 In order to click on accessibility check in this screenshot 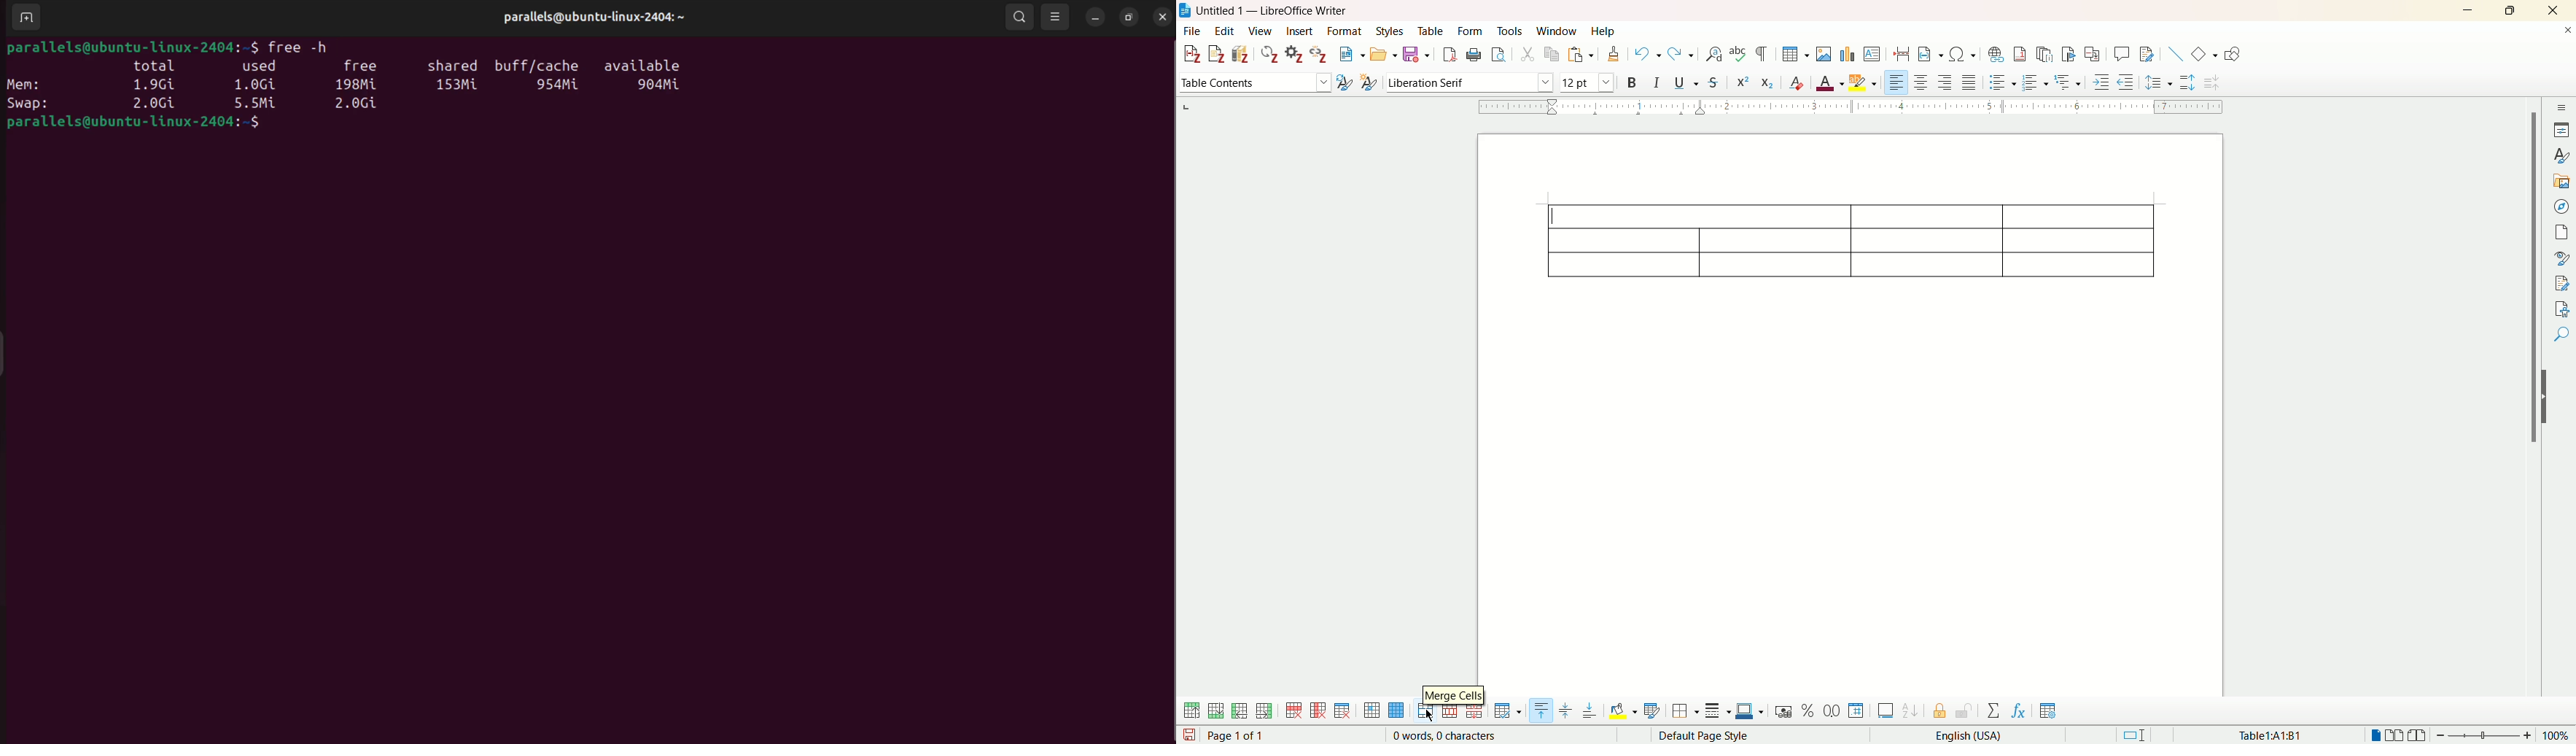, I will do `click(2560, 311)`.